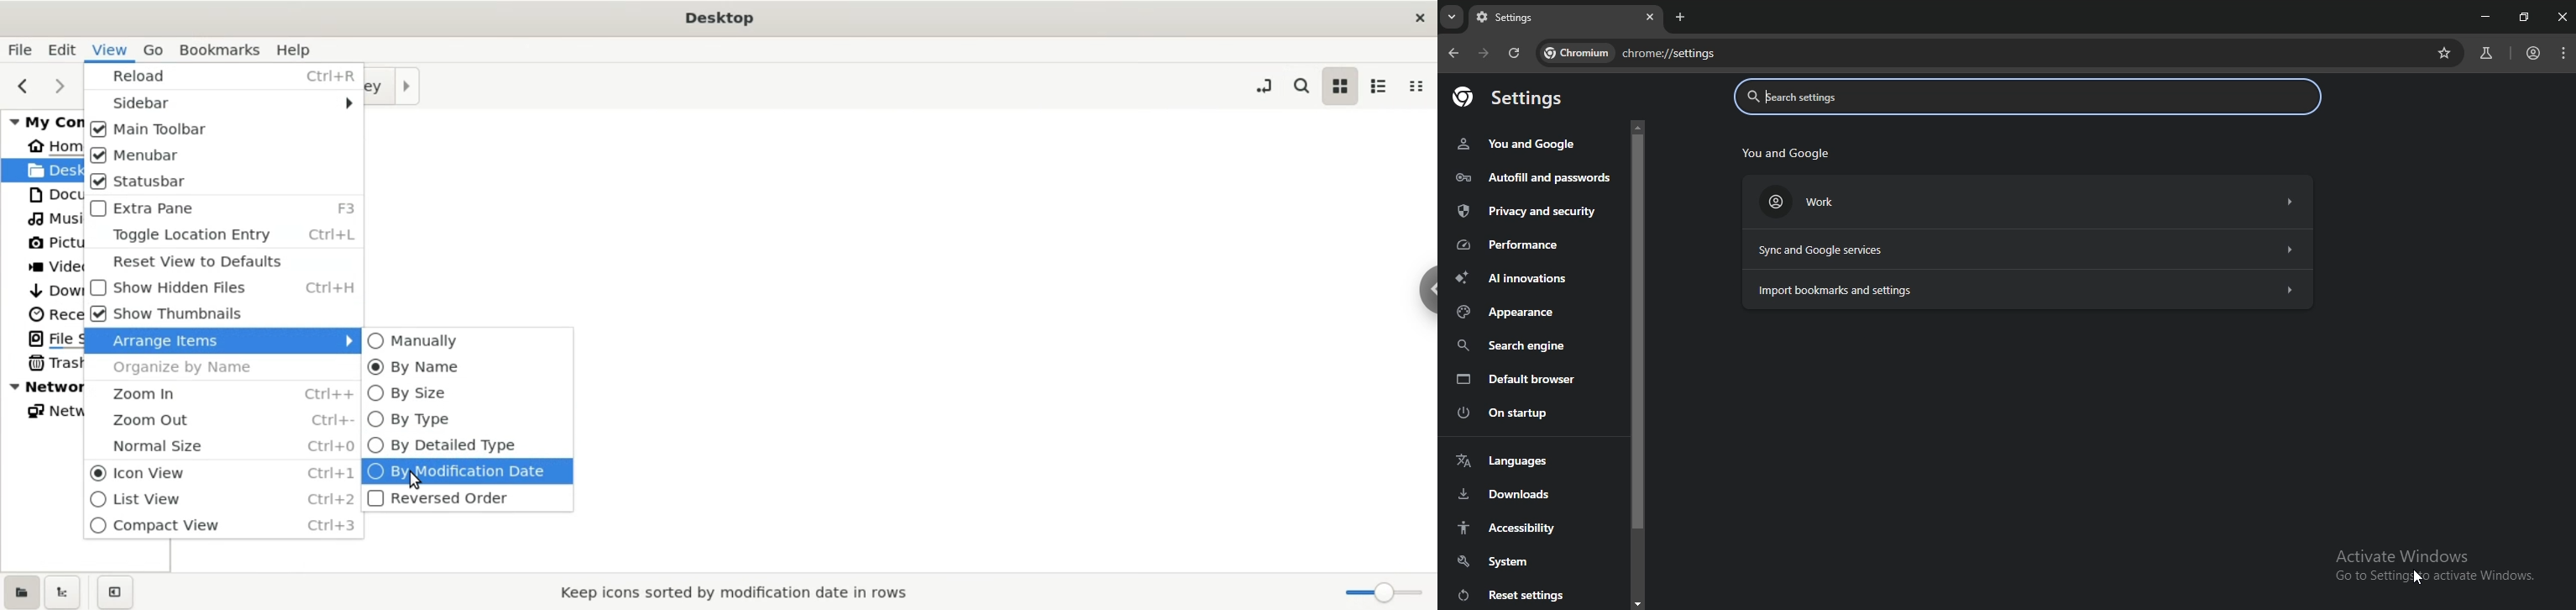  What do you see at coordinates (1453, 54) in the screenshot?
I see `click to go back` at bounding box center [1453, 54].